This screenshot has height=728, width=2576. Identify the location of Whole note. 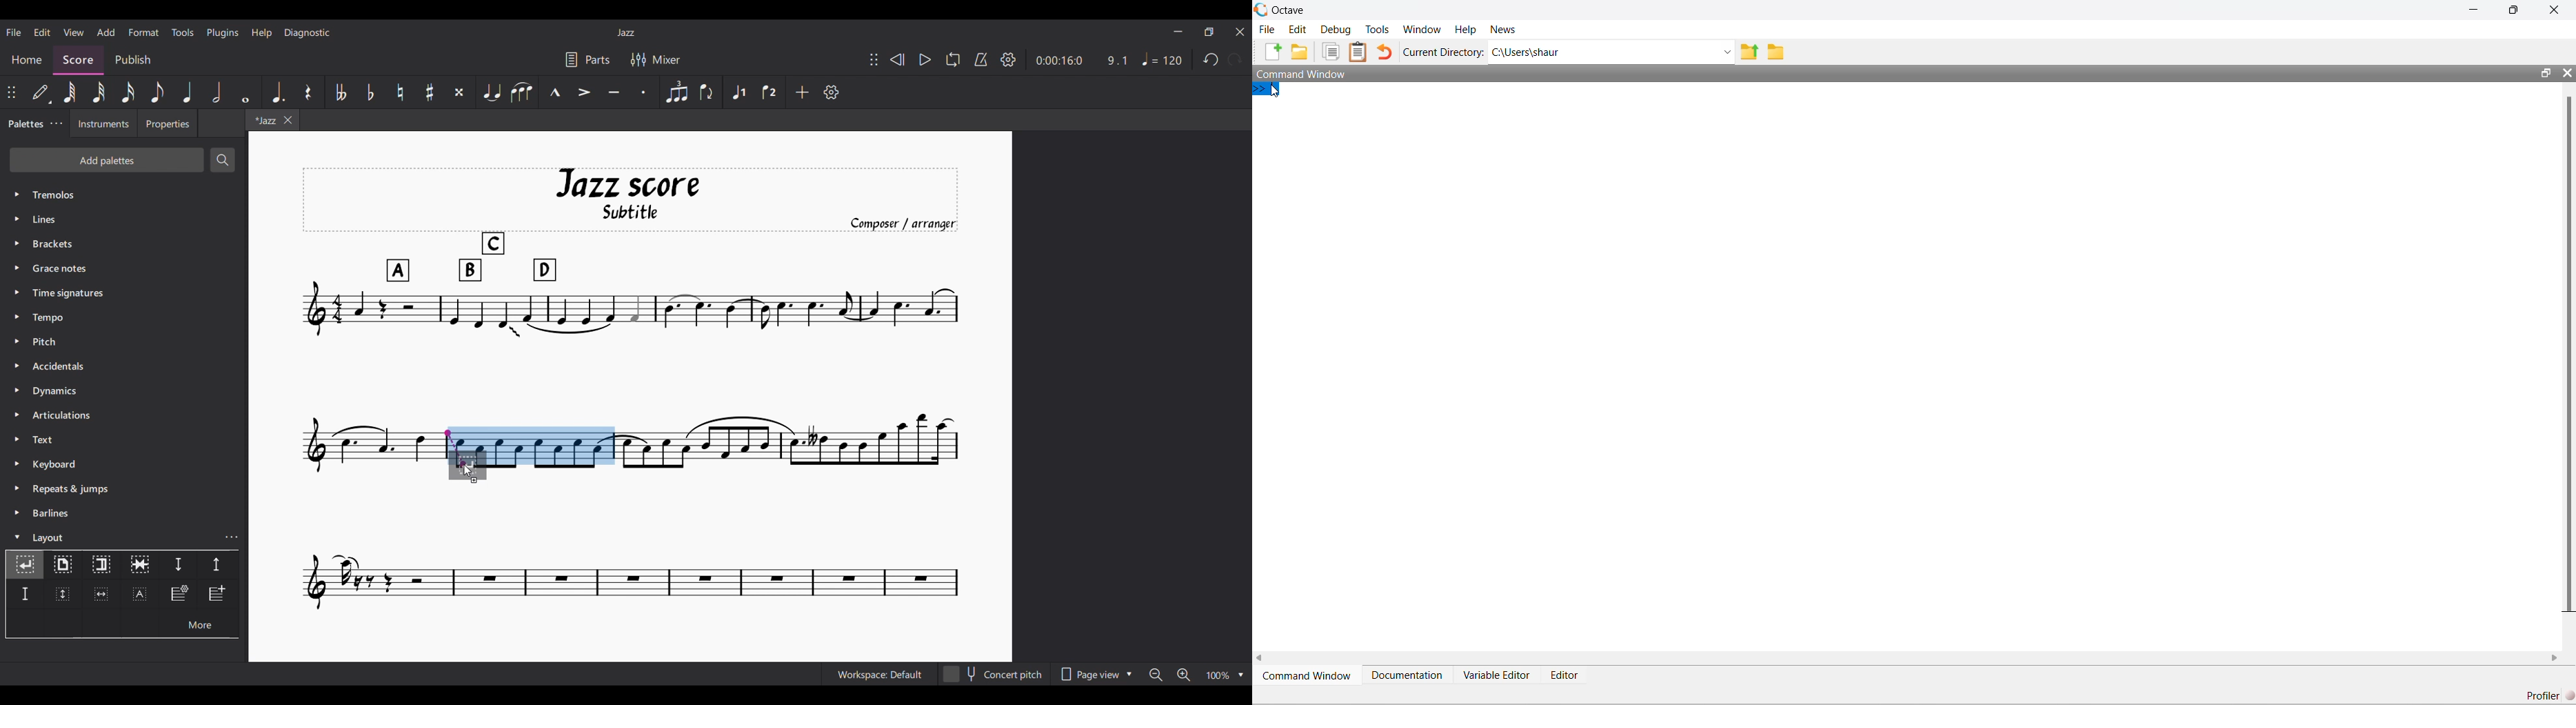
(246, 92).